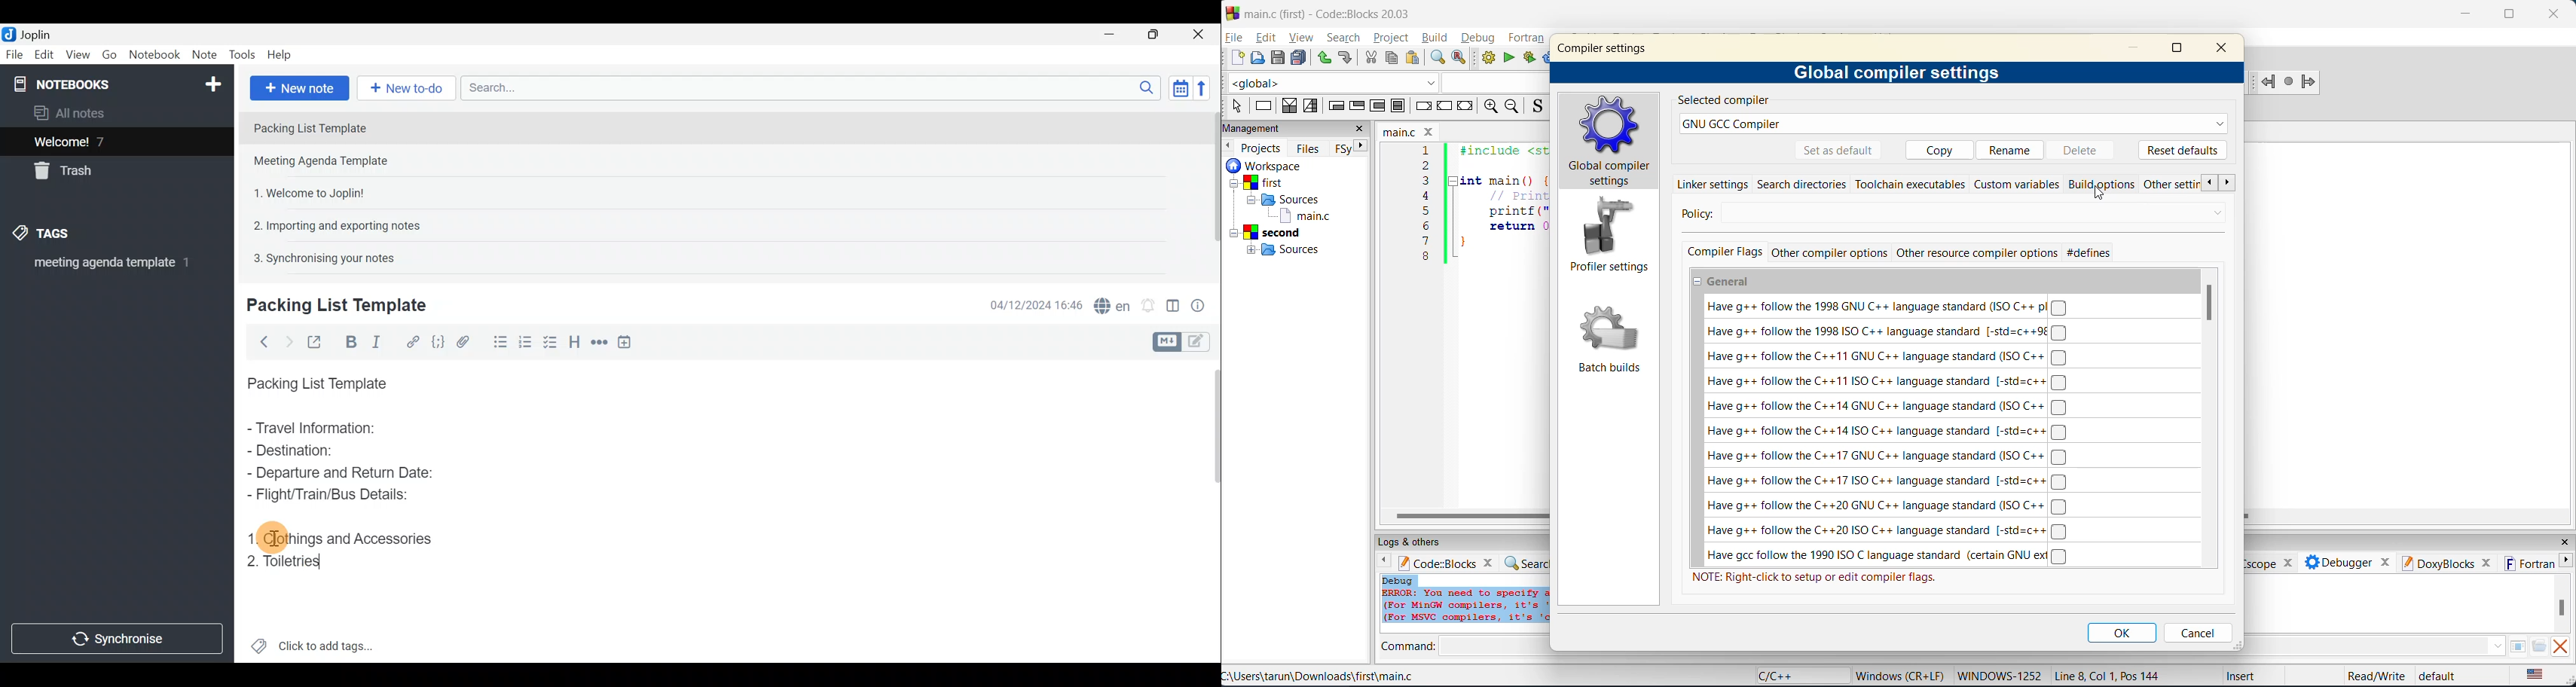 This screenshot has height=700, width=2576. I want to click on compiler flags, so click(1724, 252).